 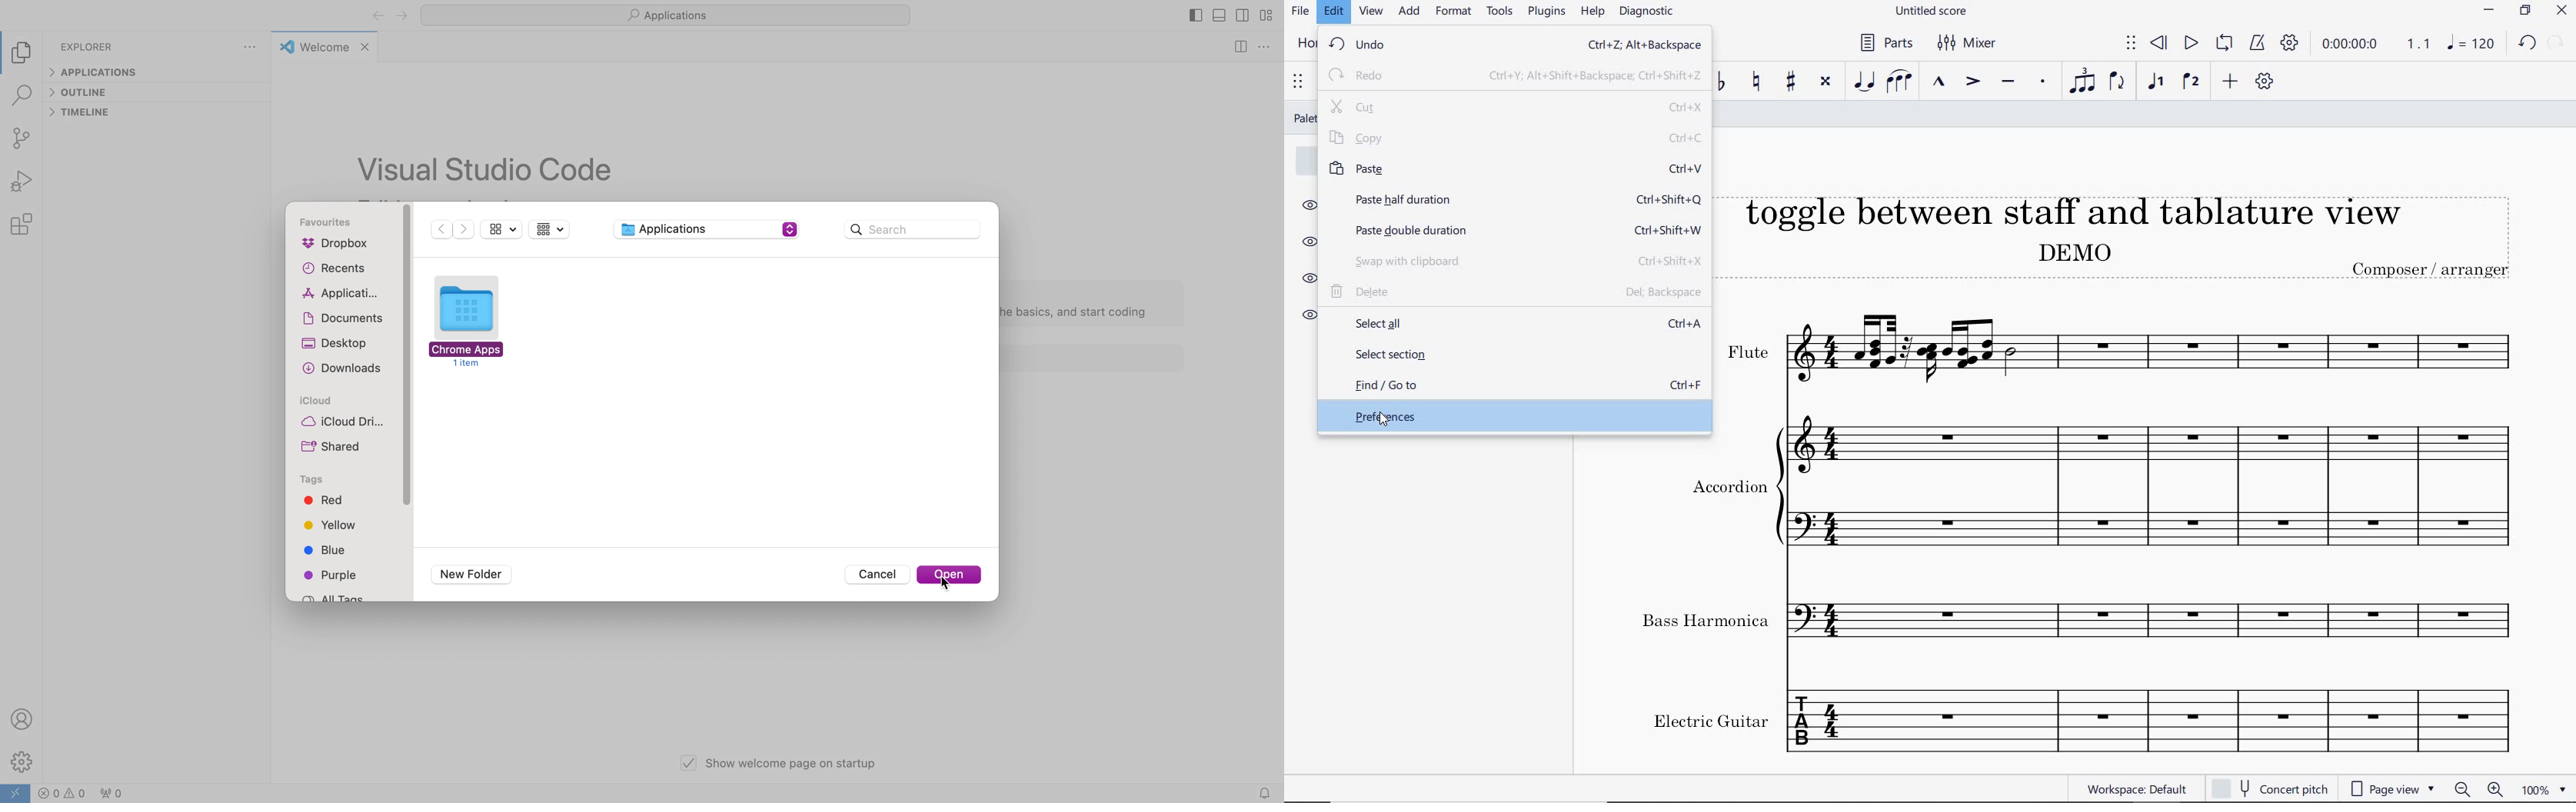 What do you see at coordinates (84, 92) in the screenshot?
I see `outline` at bounding box center [84, 92].